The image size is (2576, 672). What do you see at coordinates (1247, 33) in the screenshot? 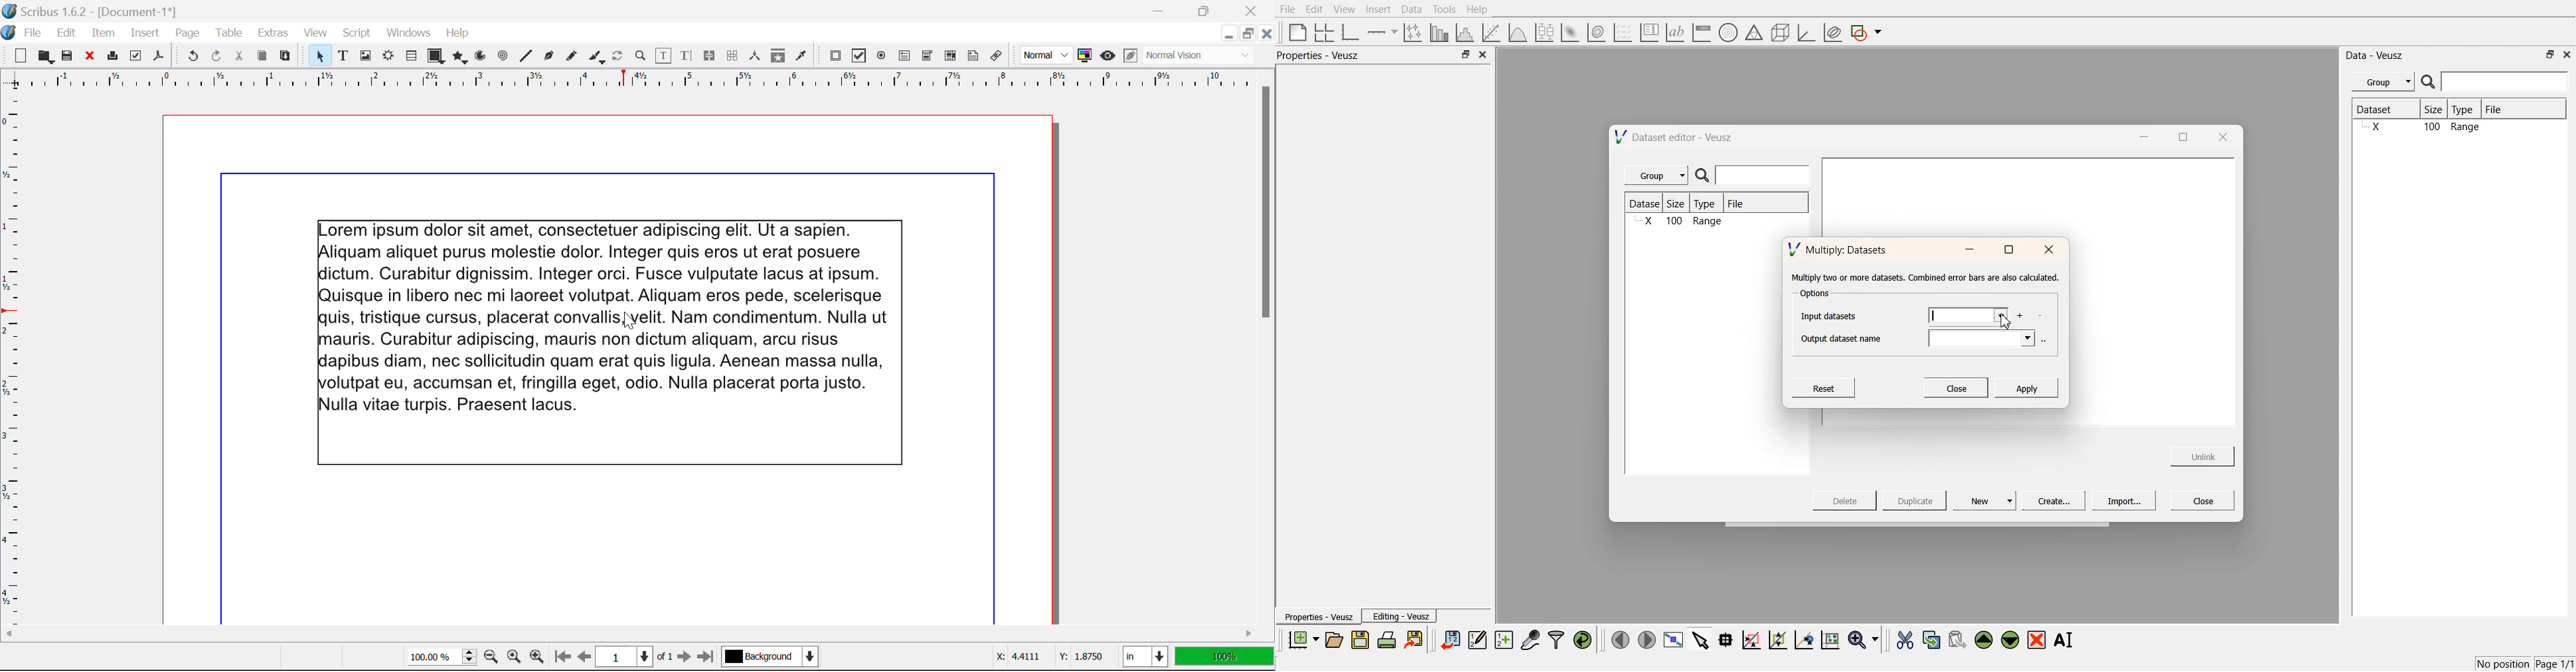
I see `Minimize` at bounding box center [1247, 33].